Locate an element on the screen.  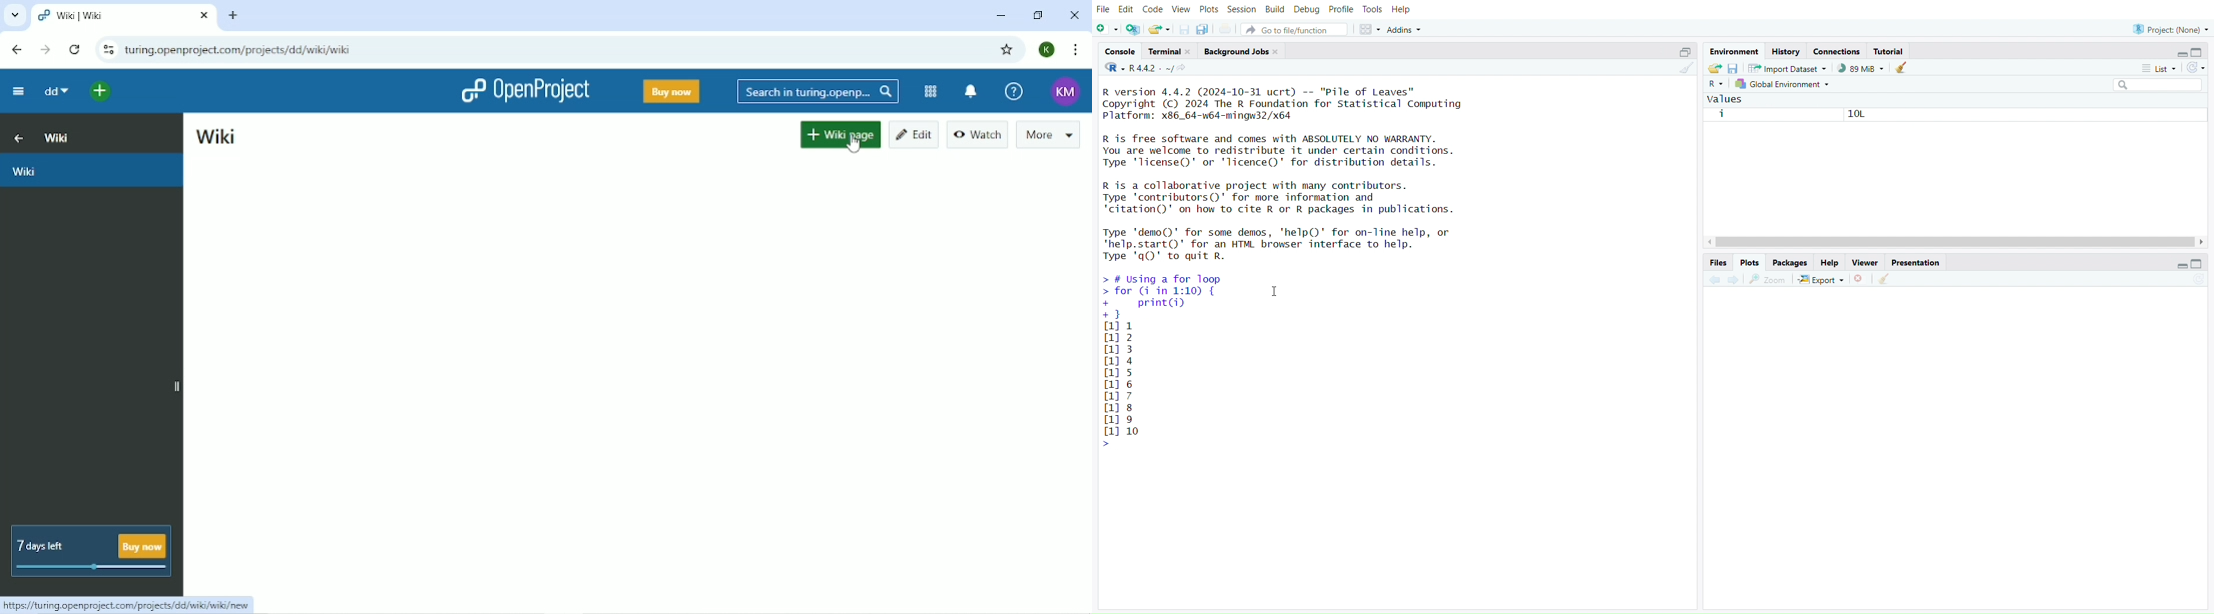
file is located at coordinates (1105, 9).